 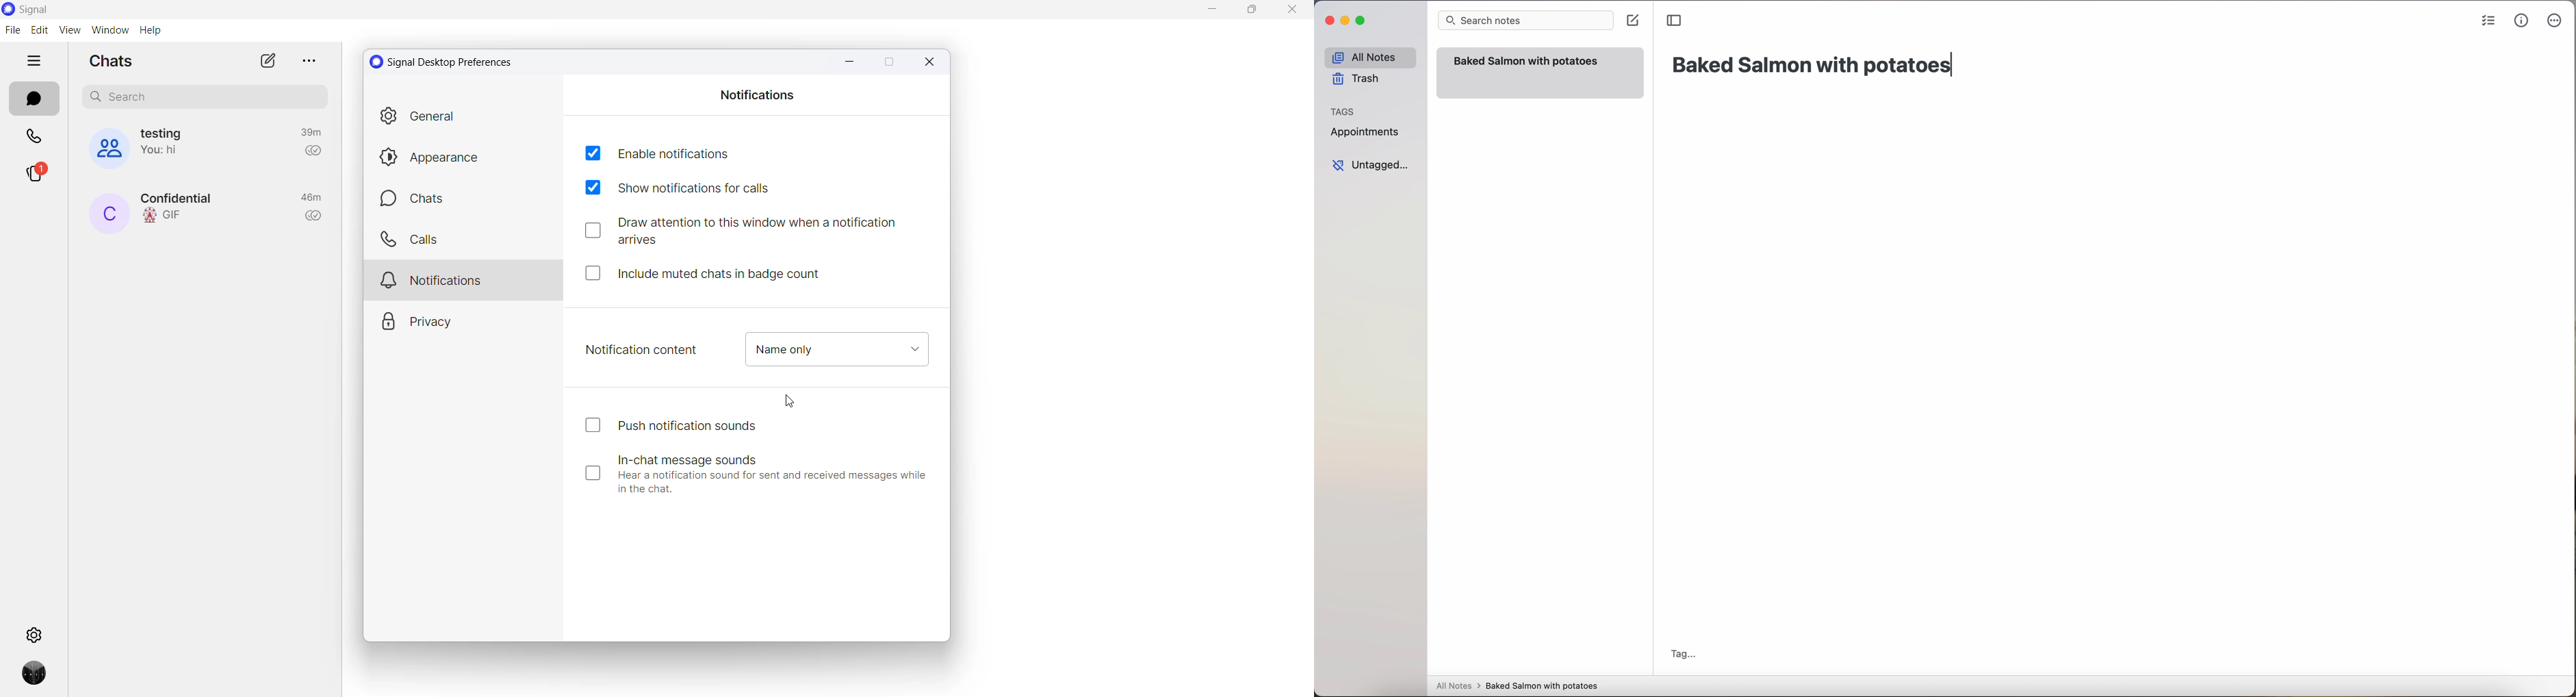 I want to click on more options, so click(x=306, y=60).